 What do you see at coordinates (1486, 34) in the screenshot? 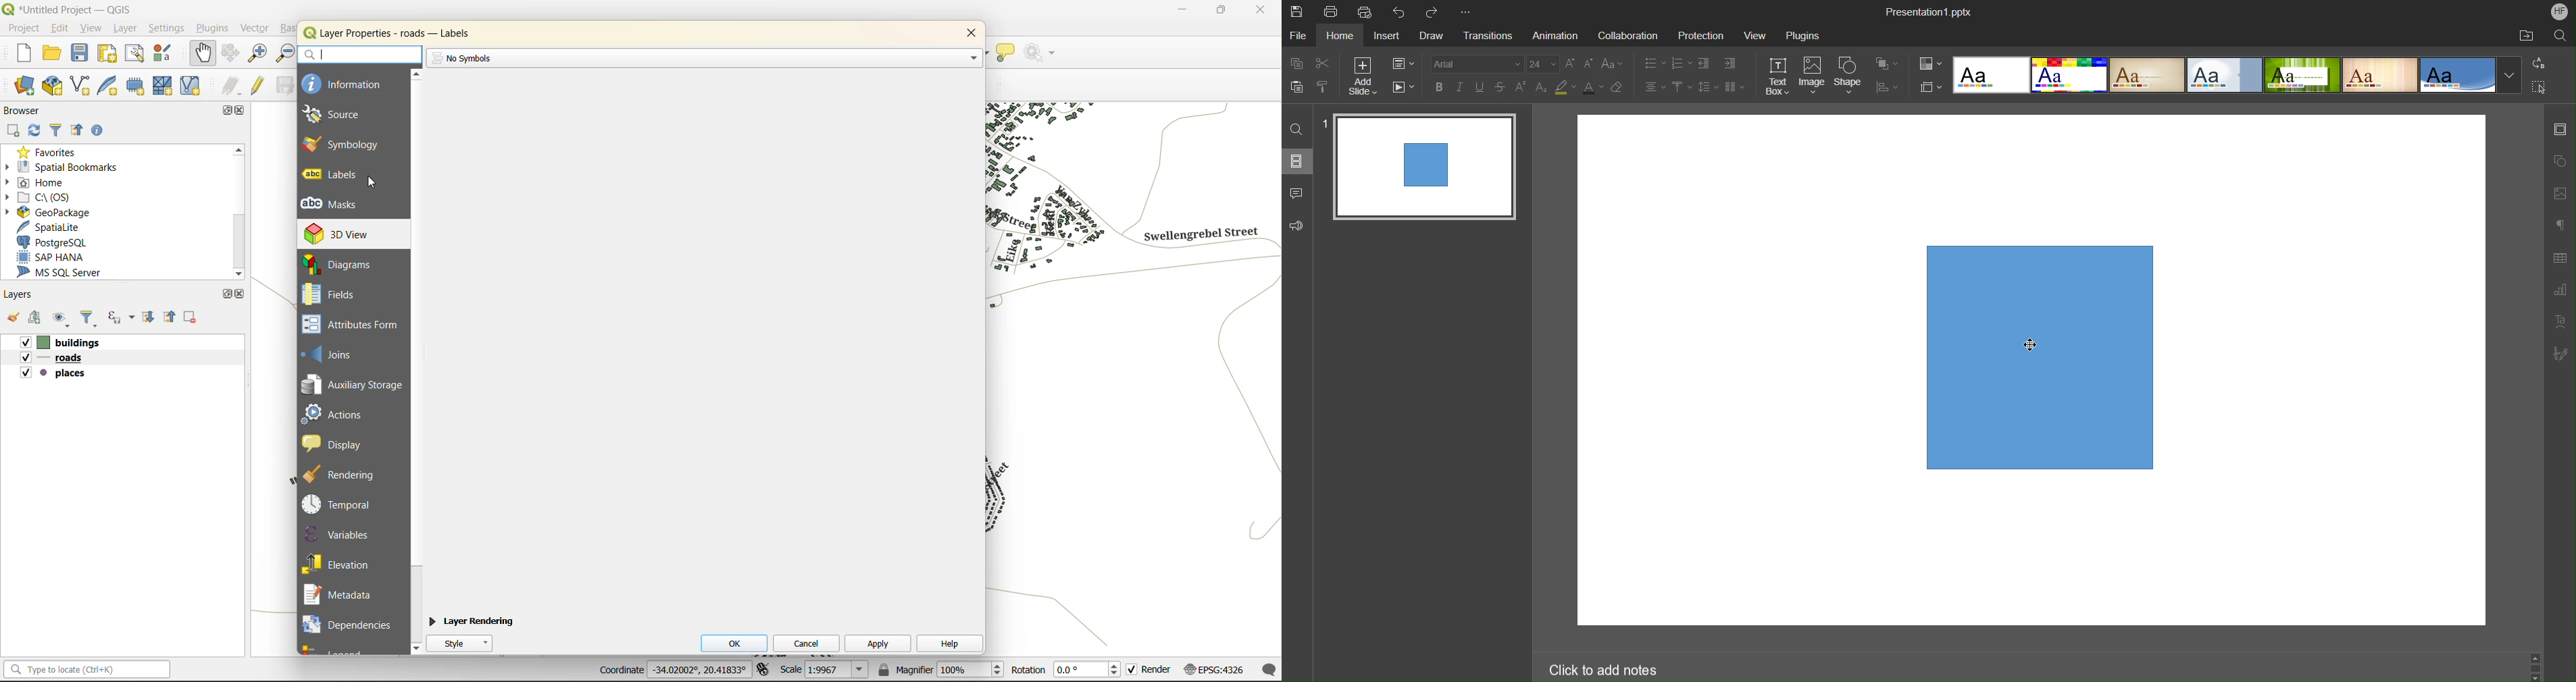
I see `Transitions` at bounding box center [1486, 34].